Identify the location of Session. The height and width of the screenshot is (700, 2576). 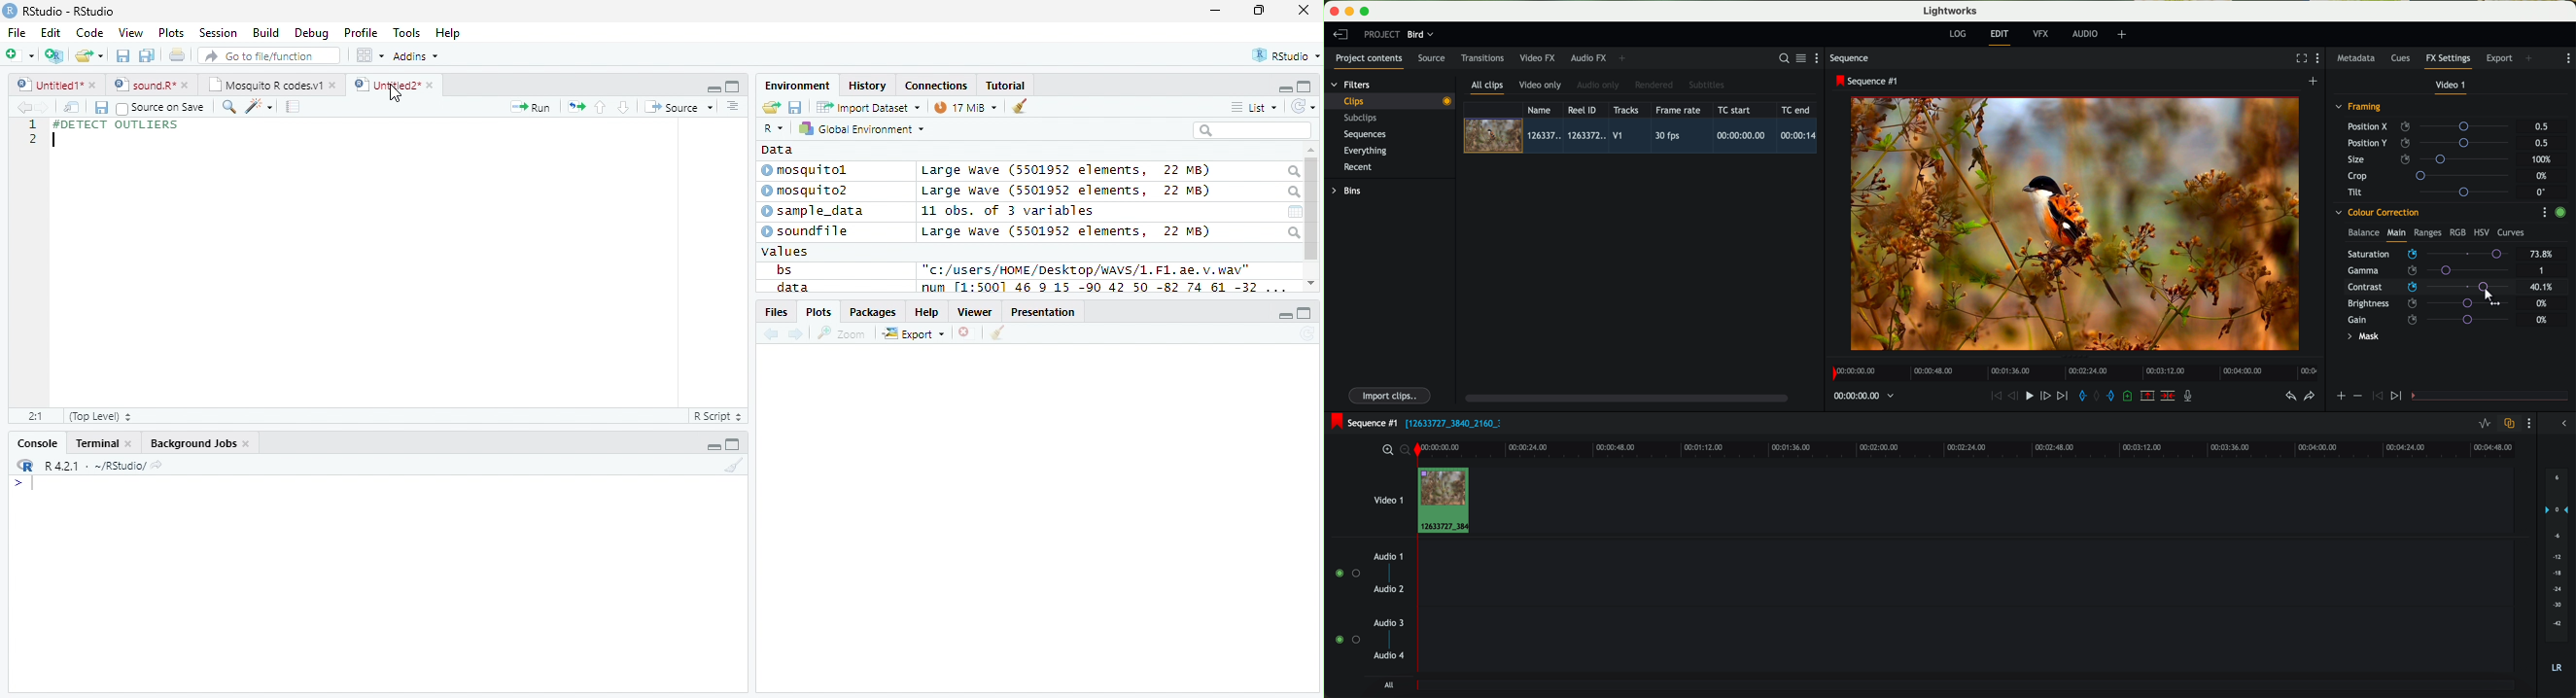
(218, 32).